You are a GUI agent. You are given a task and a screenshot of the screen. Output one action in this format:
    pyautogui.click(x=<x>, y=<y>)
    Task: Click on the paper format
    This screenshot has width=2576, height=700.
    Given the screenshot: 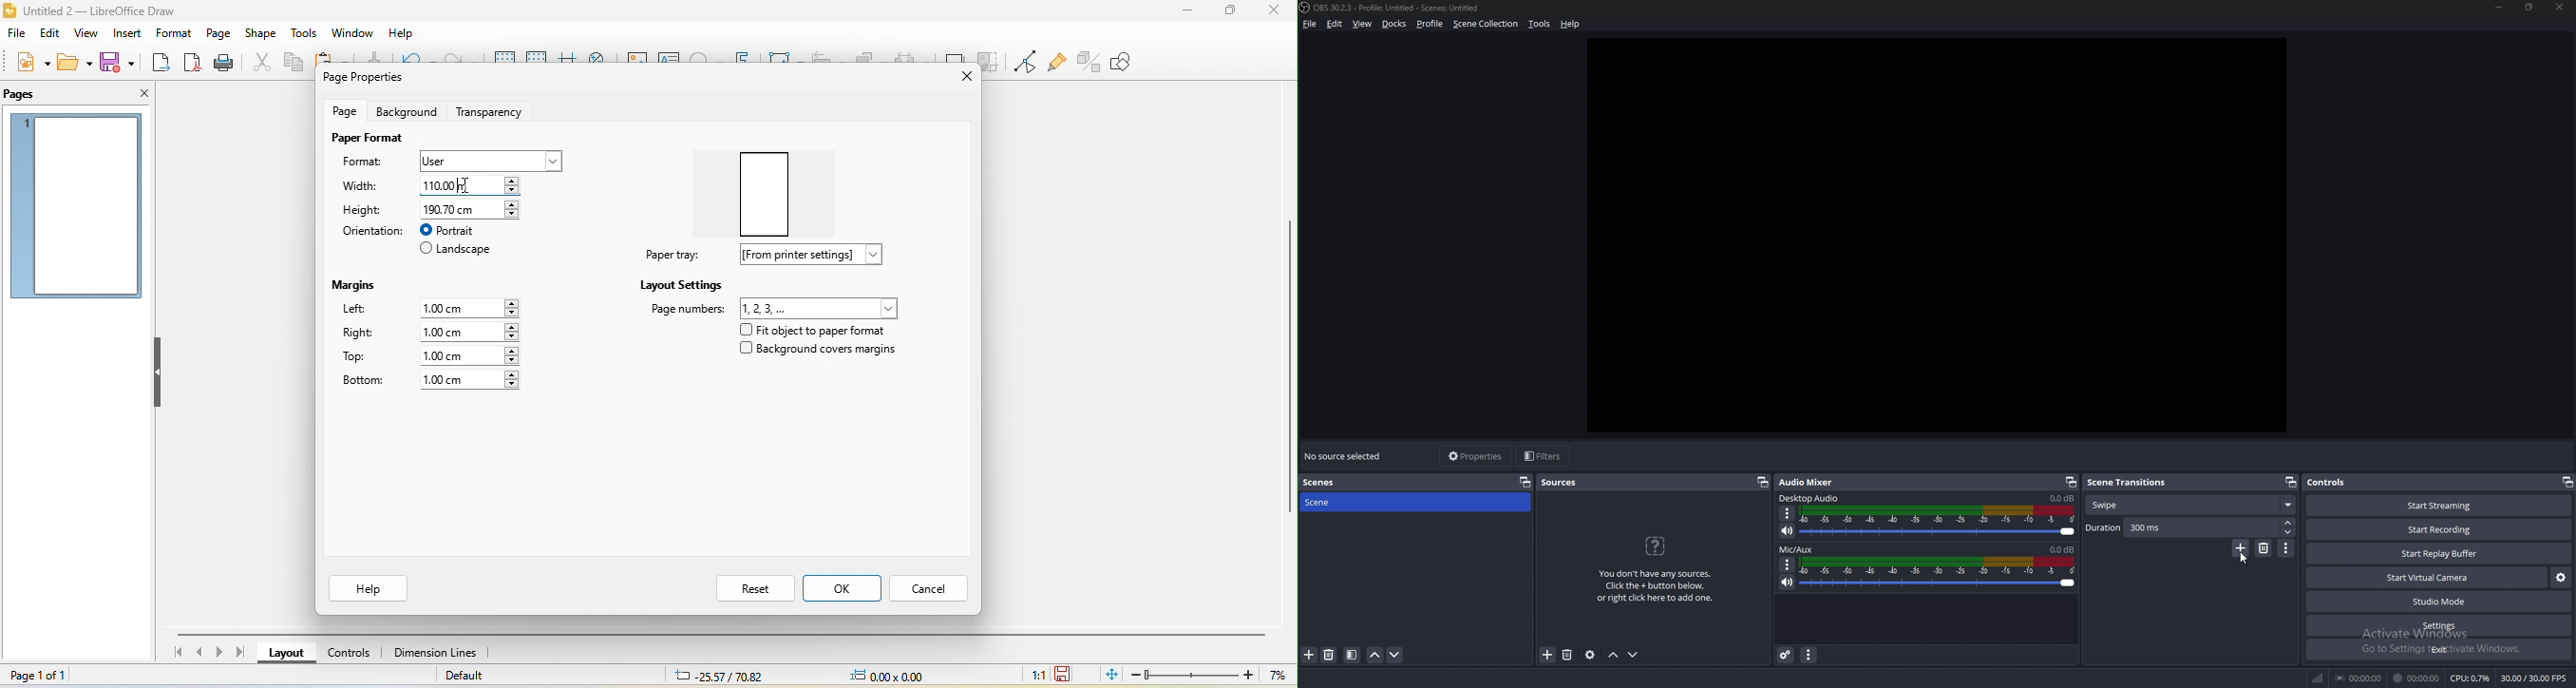 What is the action you would take?
    pyautogui.click(x=367, y=138)
    